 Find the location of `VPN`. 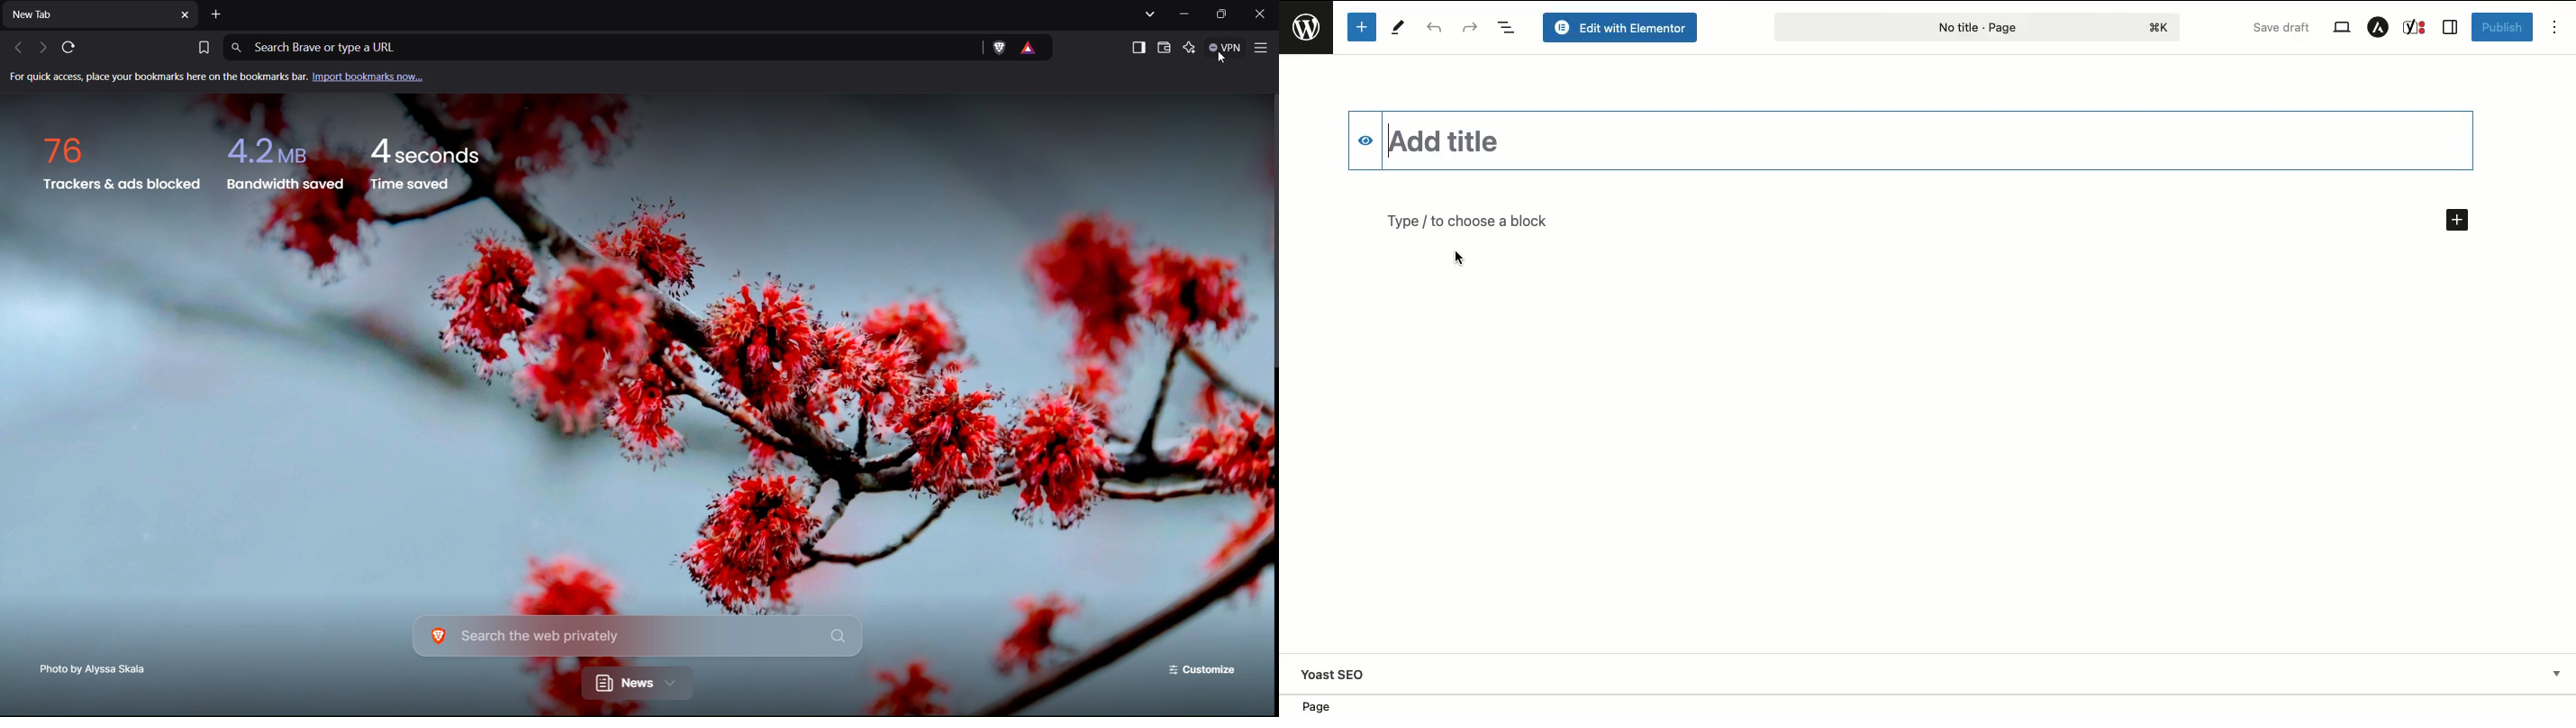

VPN is located at coordinates (1221, 50).